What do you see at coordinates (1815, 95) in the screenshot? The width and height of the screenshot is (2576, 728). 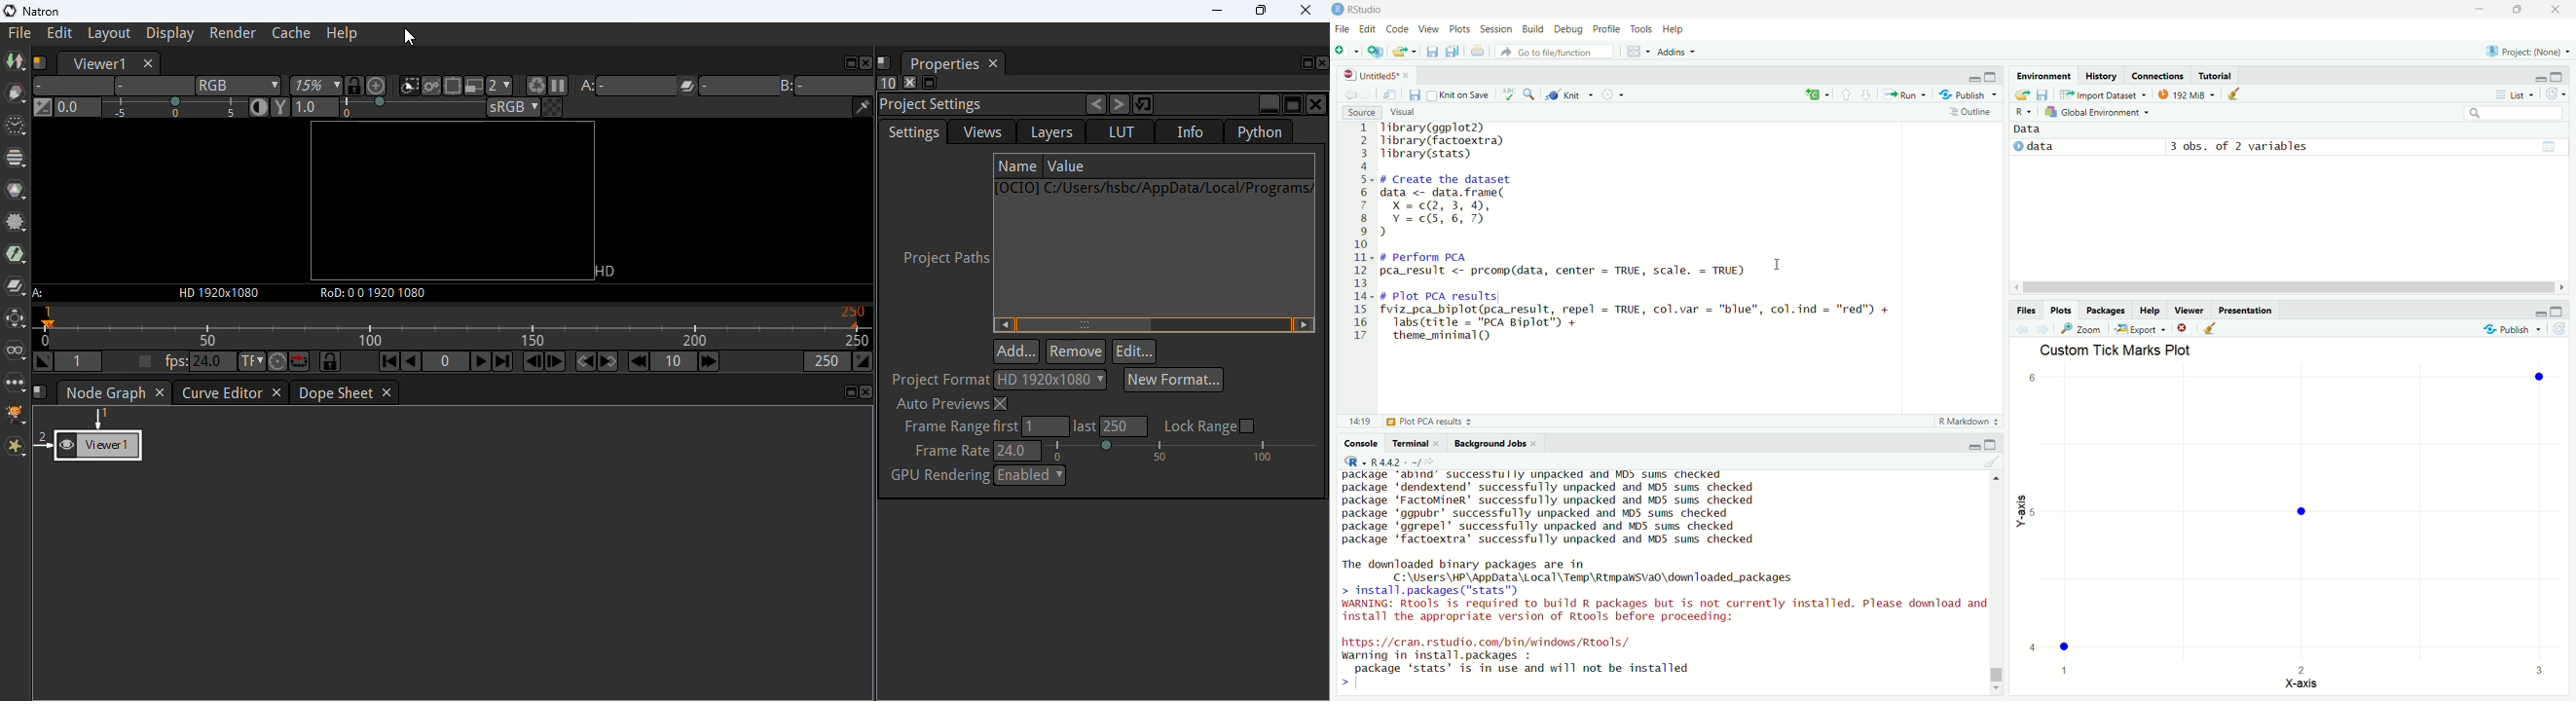 I see `language select` at bounding box center [1815, 95].